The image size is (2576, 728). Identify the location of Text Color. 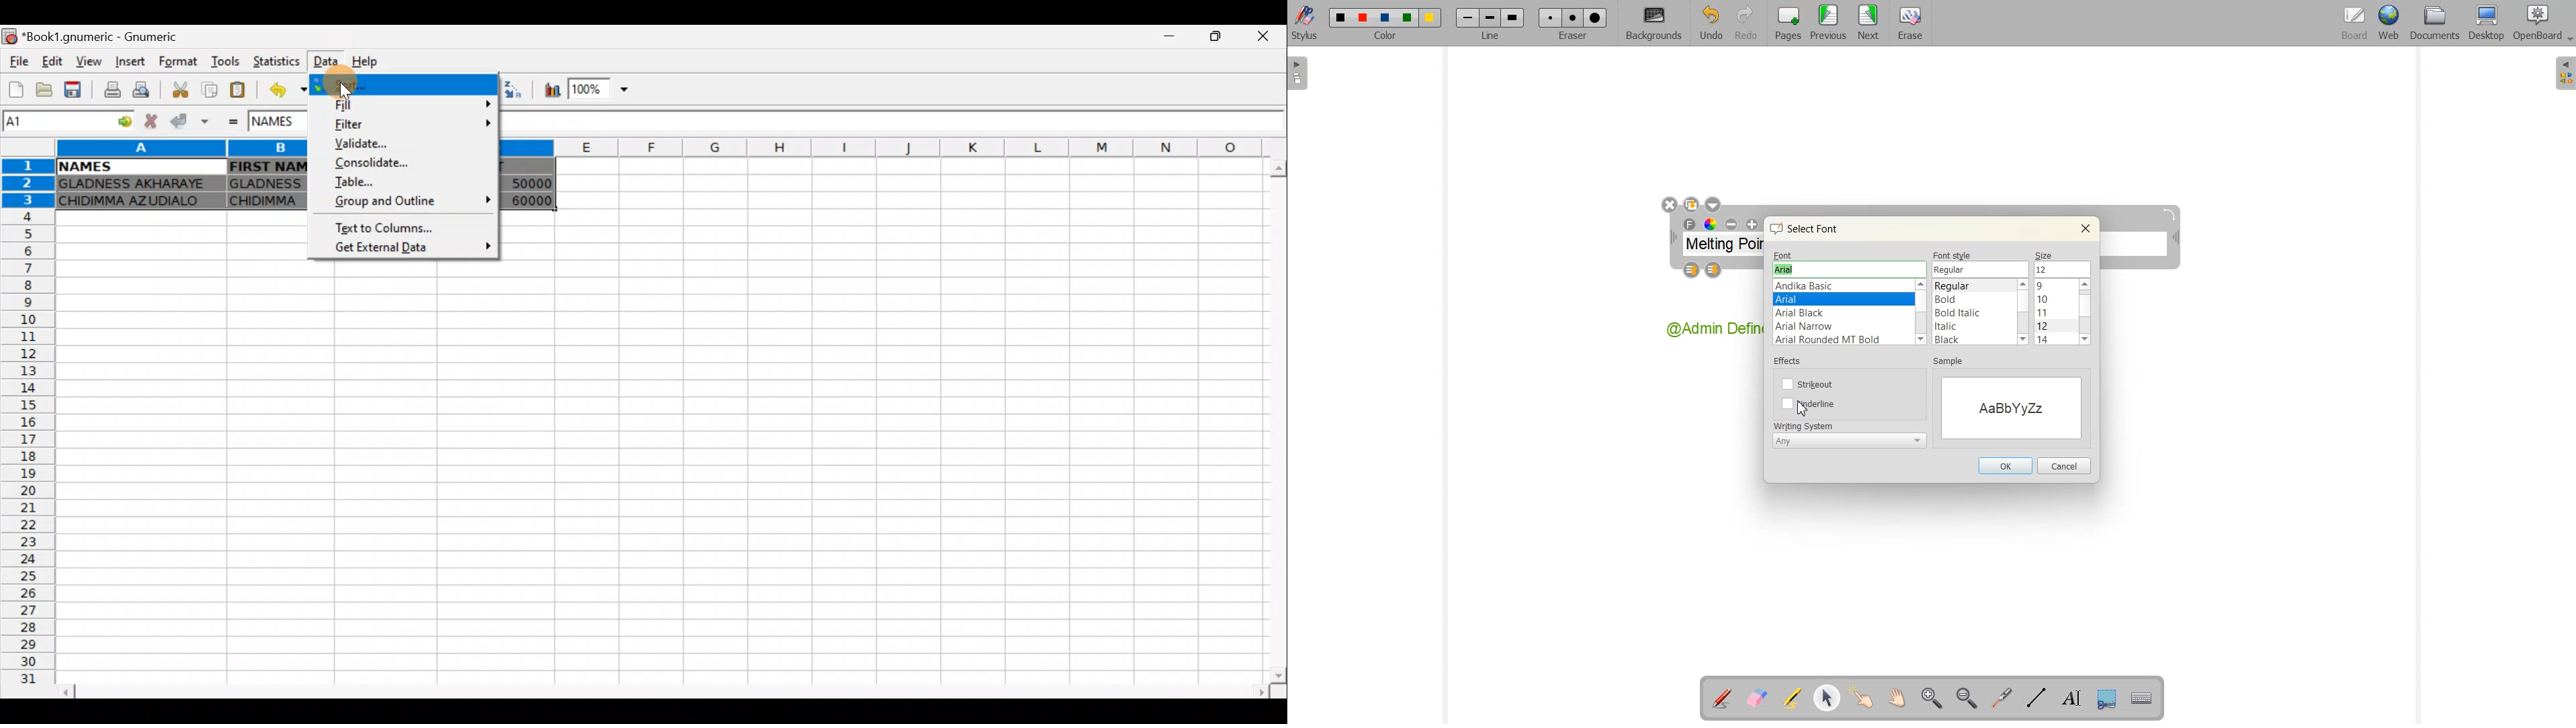
(1710, 224).